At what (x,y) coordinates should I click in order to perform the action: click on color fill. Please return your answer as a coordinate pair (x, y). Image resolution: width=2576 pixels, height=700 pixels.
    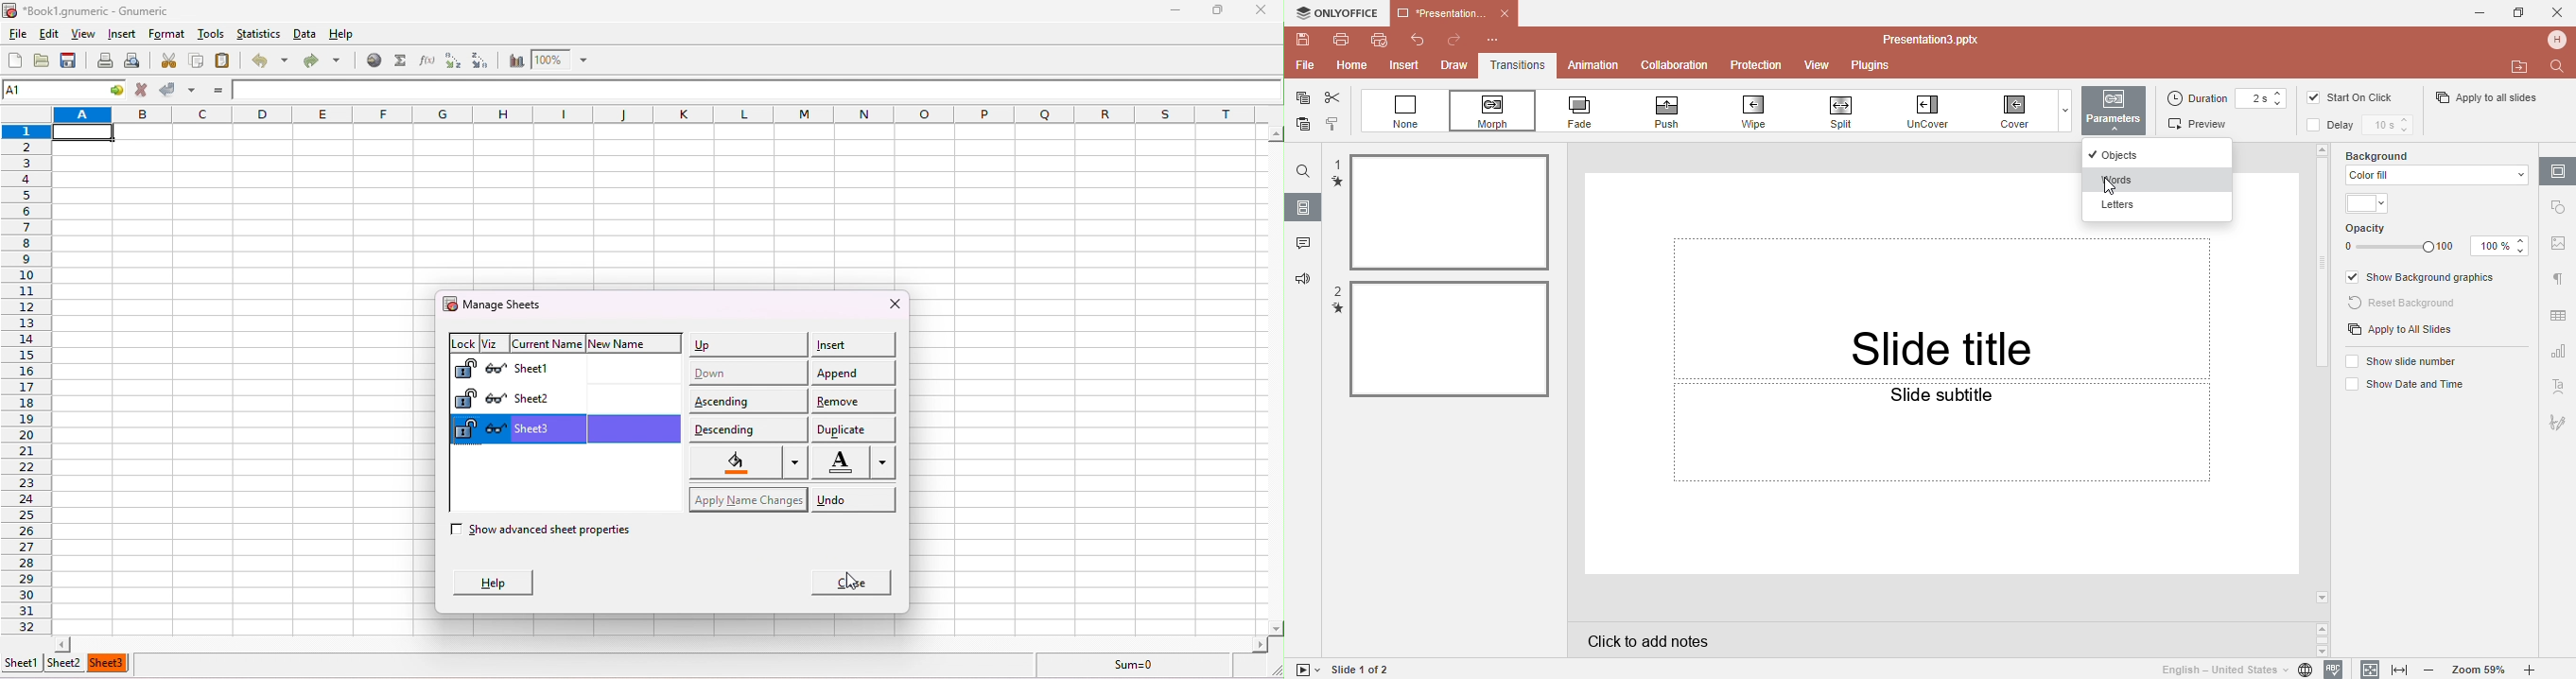
    Looking at the image, I should click on (2434, 175).